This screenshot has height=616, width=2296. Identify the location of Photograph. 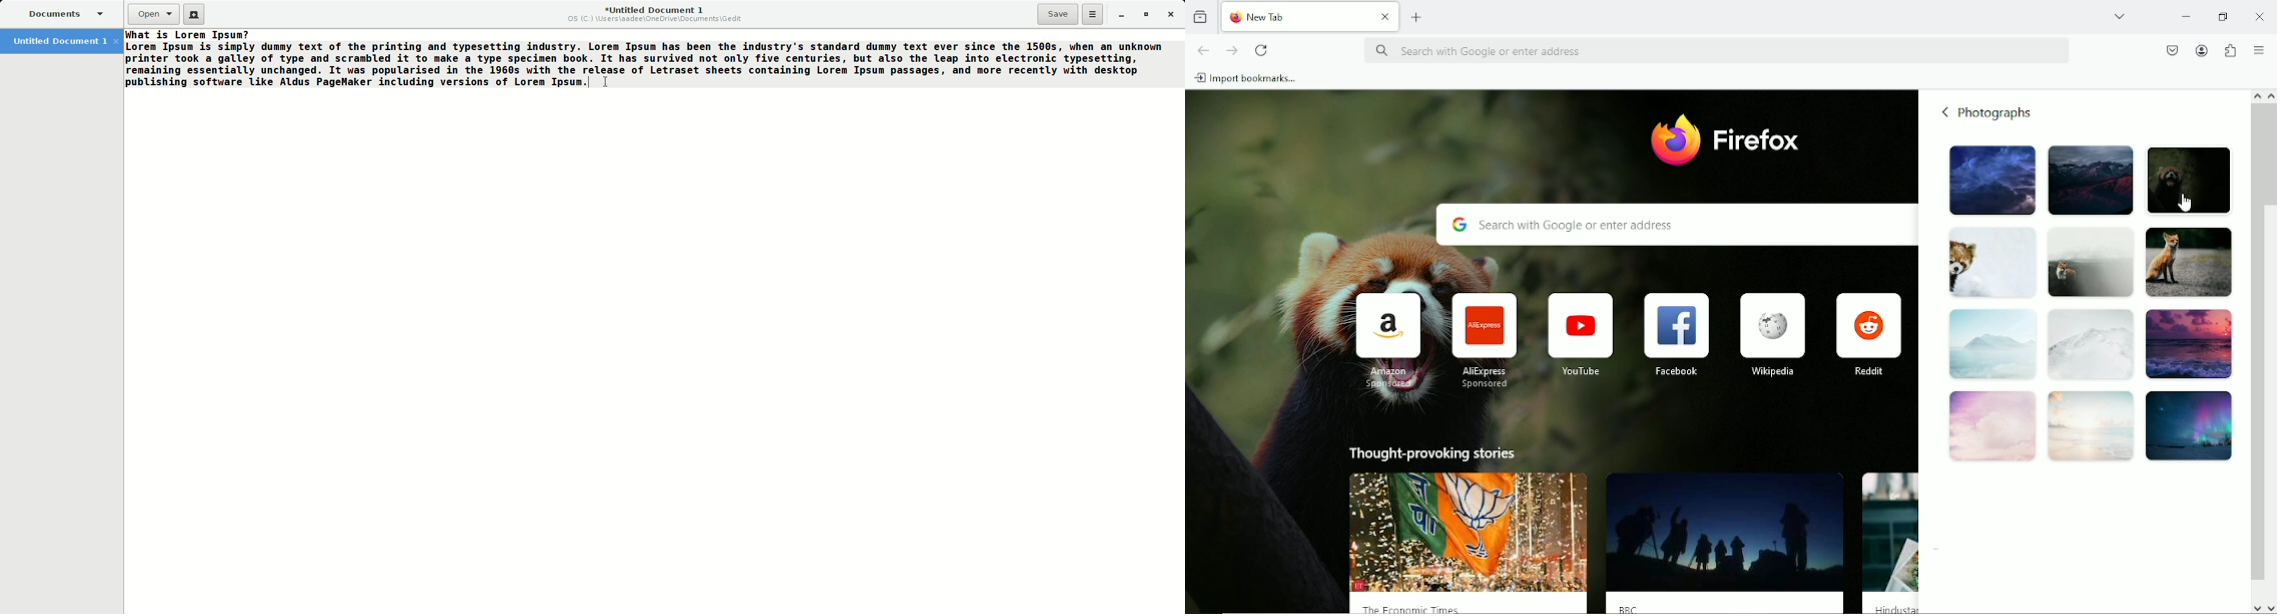
(2091, 427).